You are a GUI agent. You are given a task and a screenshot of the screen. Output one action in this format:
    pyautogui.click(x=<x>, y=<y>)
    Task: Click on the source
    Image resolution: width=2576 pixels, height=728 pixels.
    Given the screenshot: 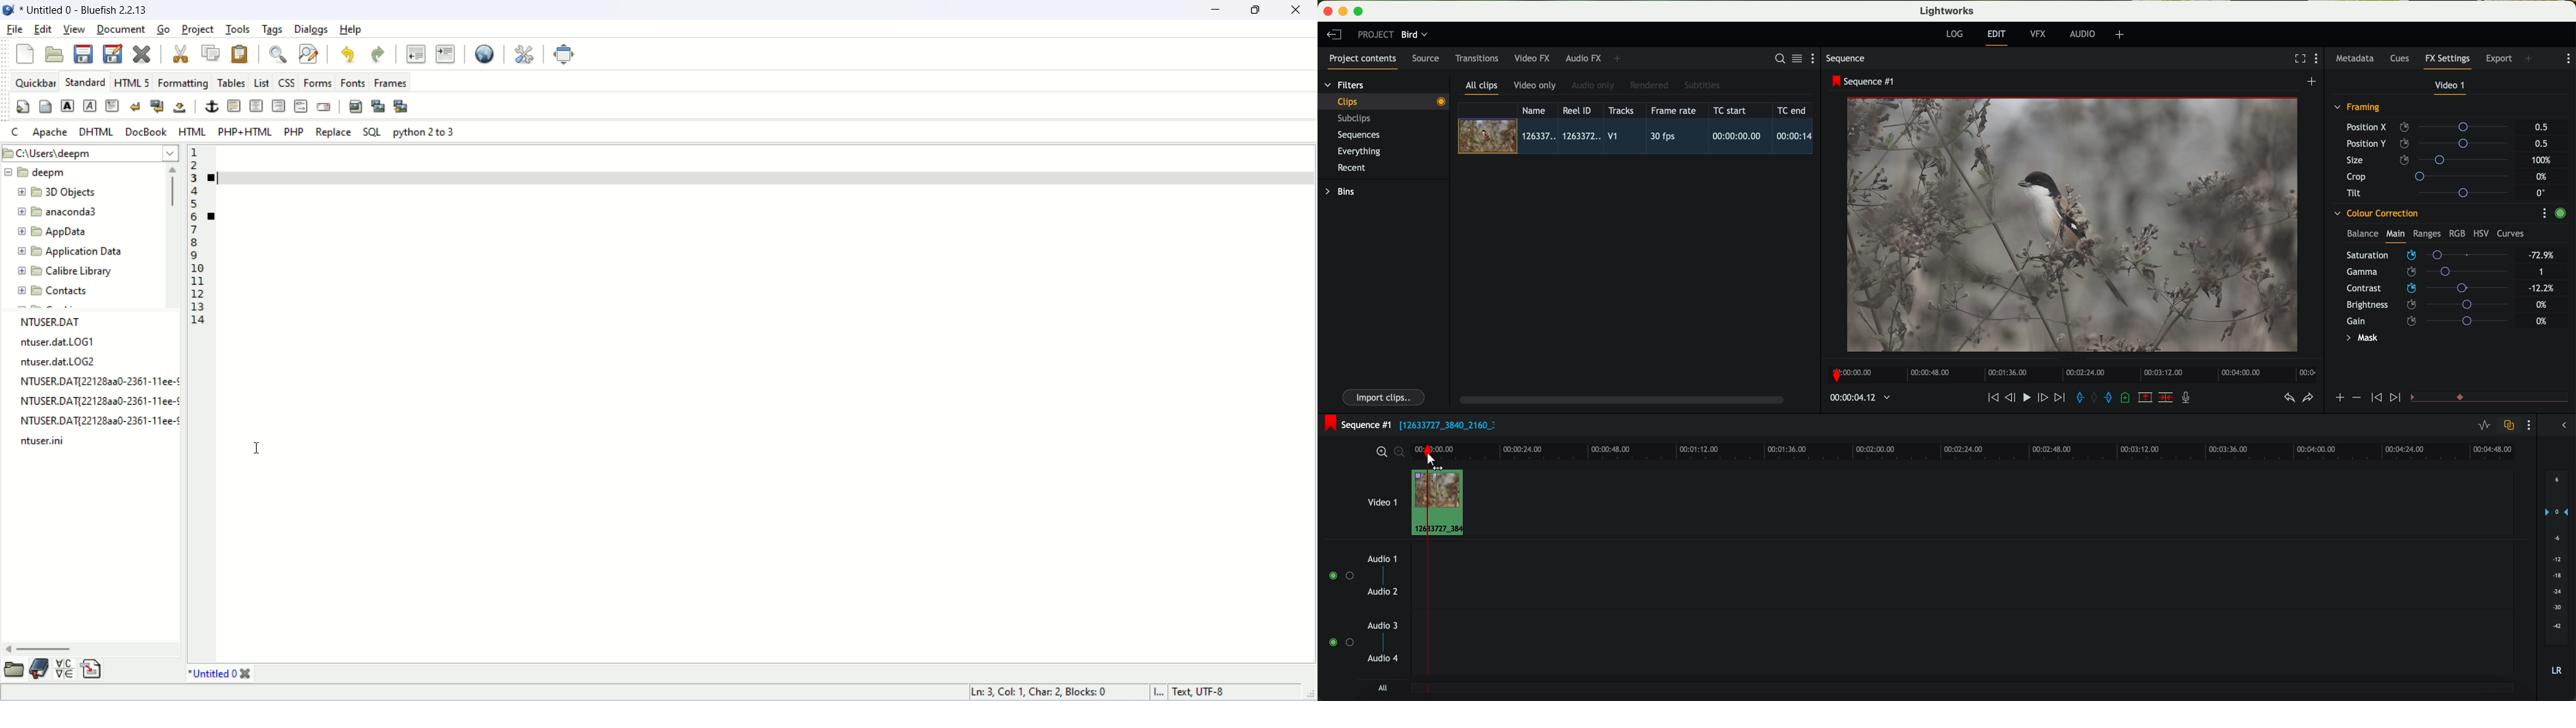 What is the action you would take?
    pyautogui.click(x=1426, y=59)
    